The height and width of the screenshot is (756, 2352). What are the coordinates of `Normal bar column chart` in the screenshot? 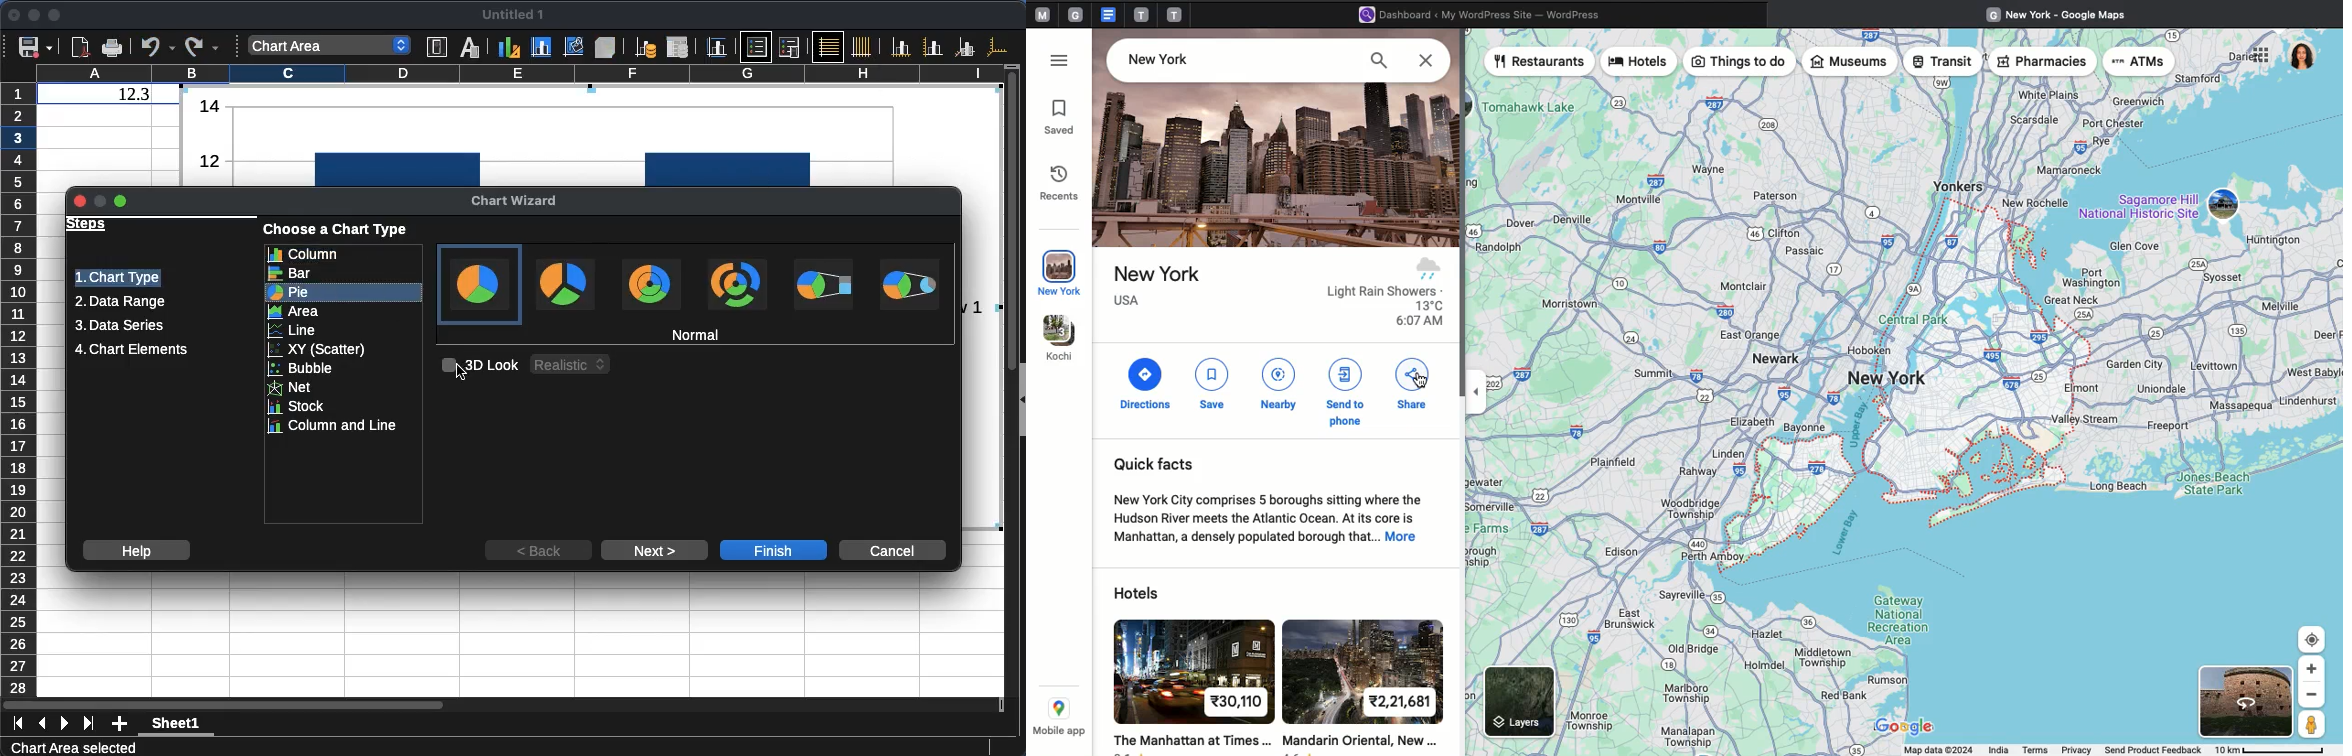 It's located at (589, 135).